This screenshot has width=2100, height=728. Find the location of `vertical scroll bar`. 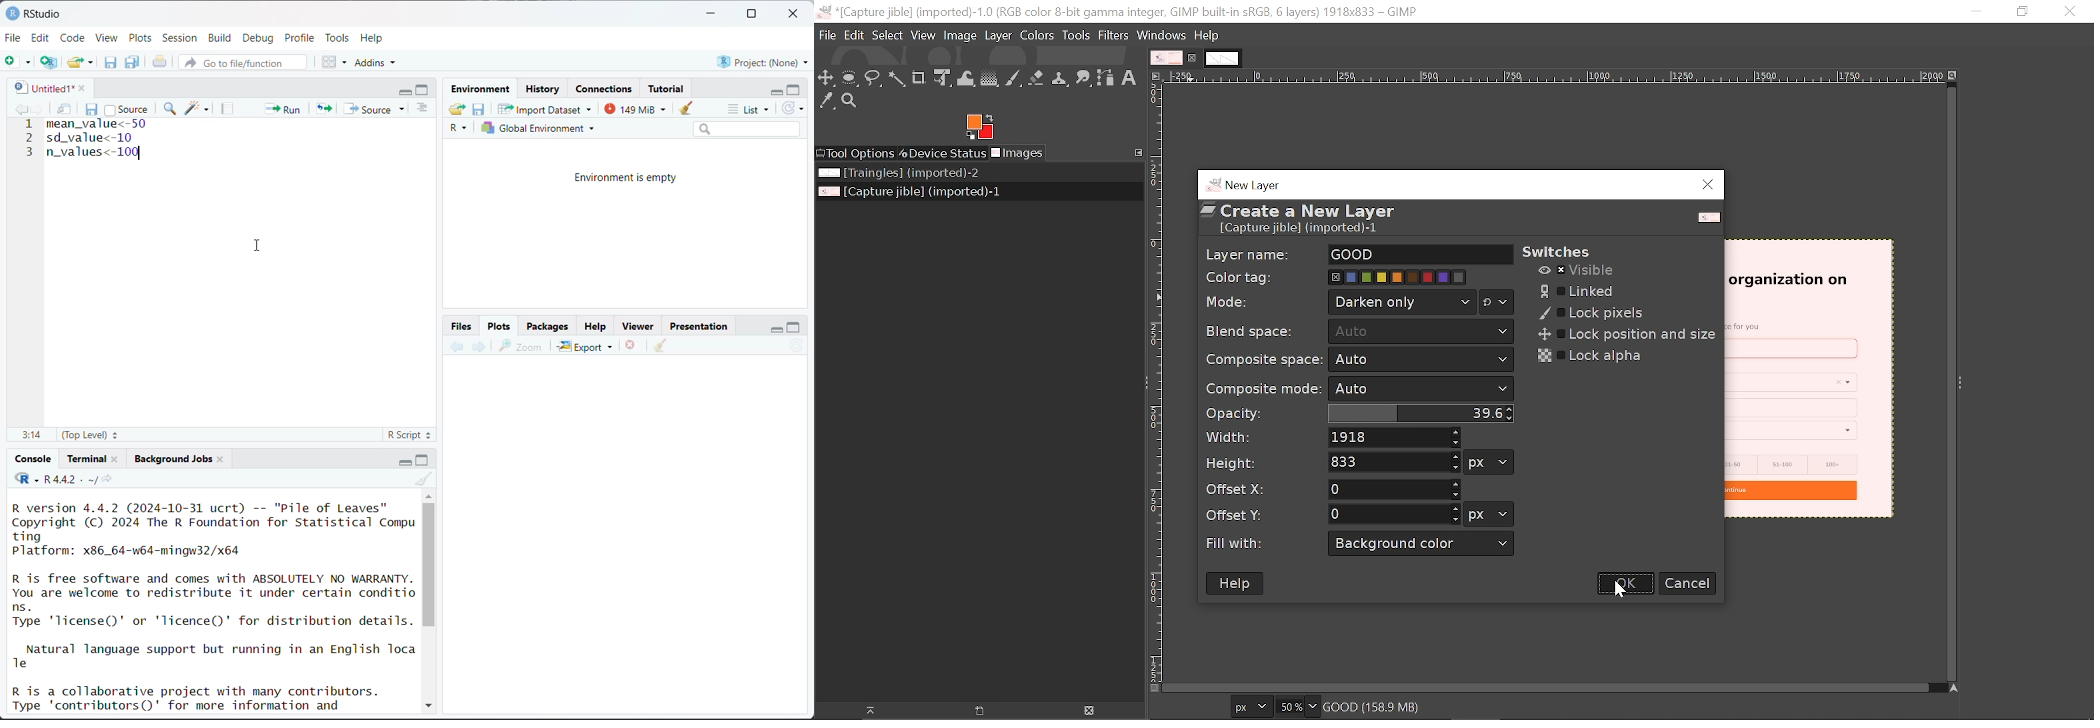

vertical scroll bar is located at coordinates (429, 564).